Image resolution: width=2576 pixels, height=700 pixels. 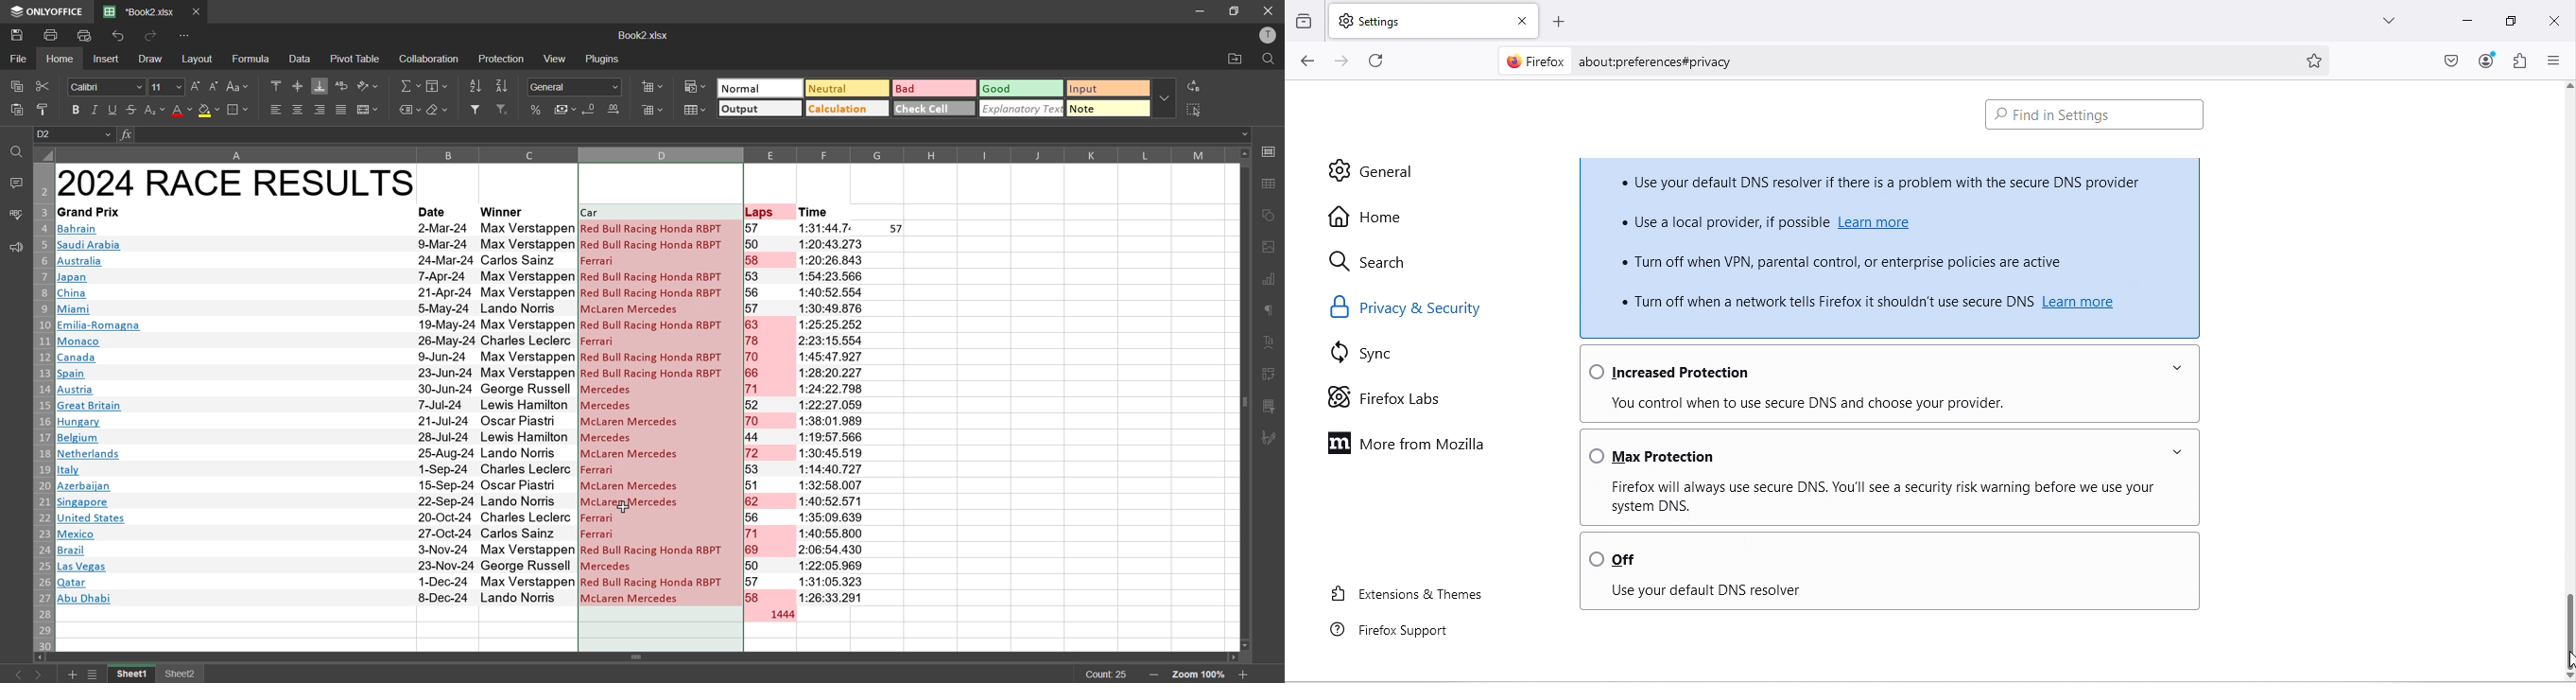 What do you see at coordinates (2520, 61) in the screenshot?
I see `Extensions` at bounding box center [2520, 61].